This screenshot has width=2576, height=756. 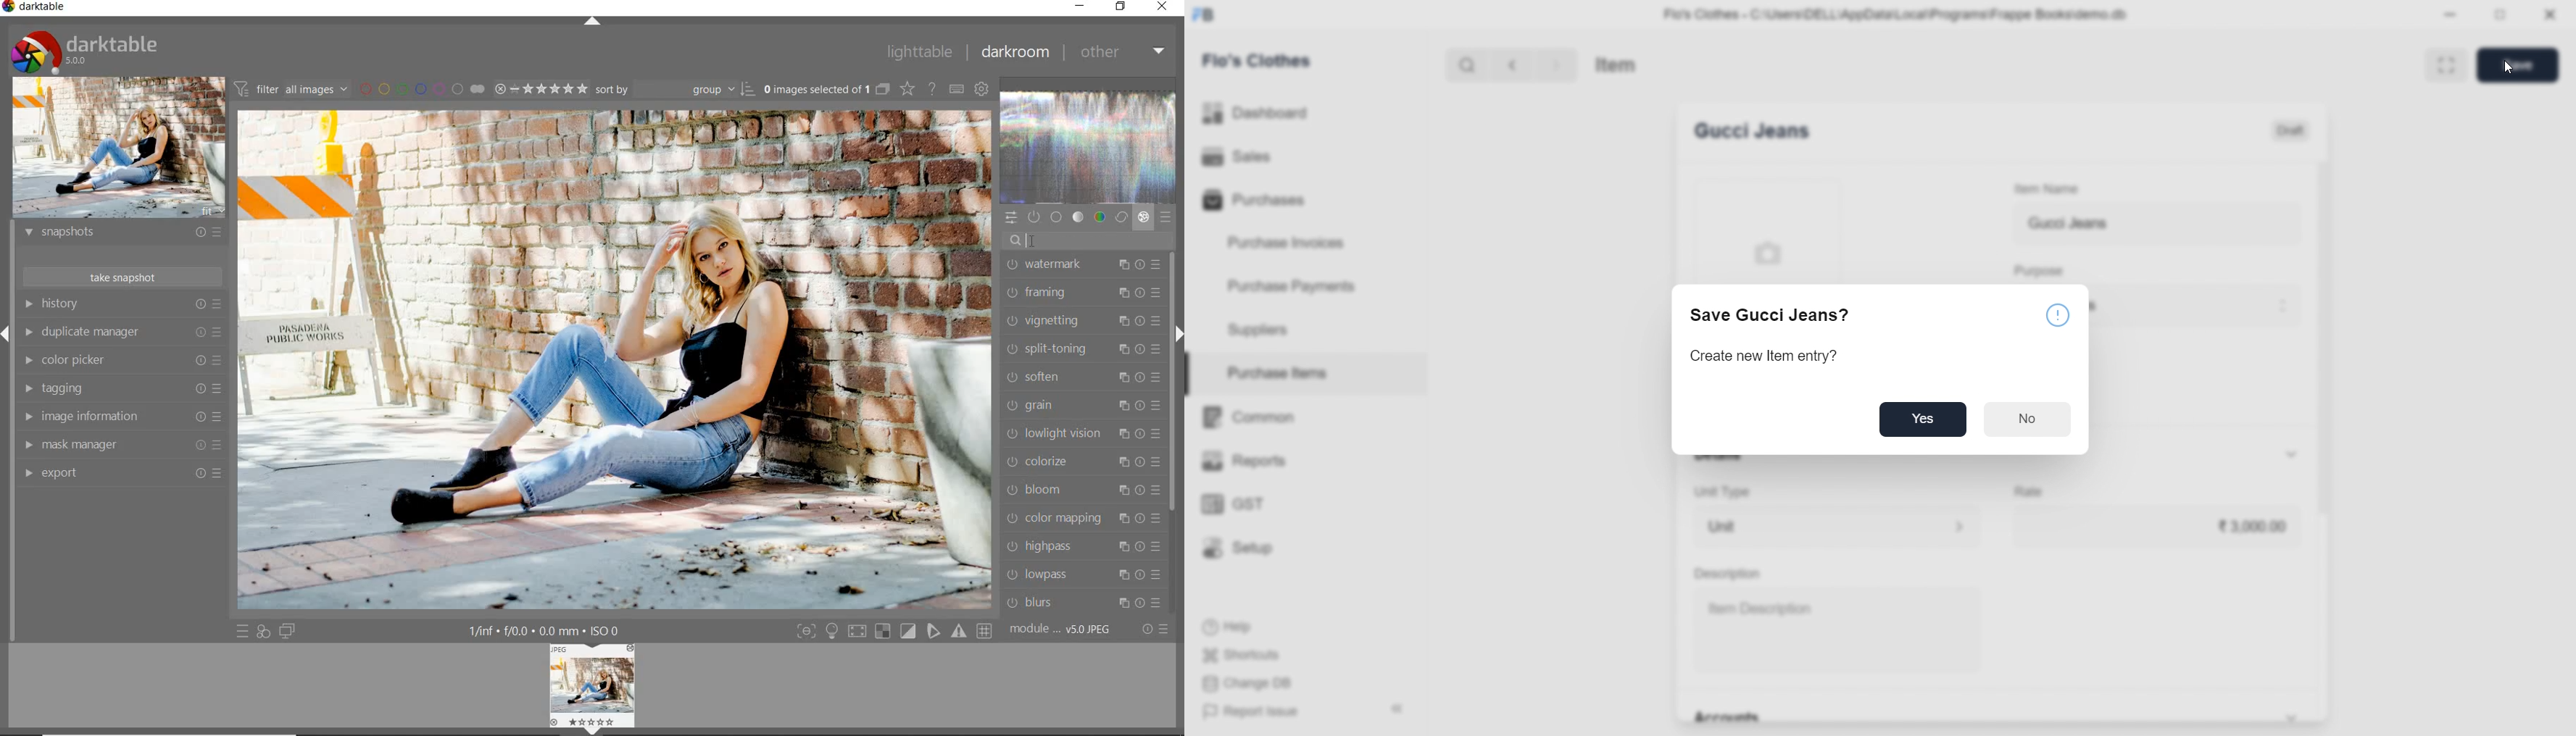 I want to click on Create new Item entry?, so click(x=1763, y=356).